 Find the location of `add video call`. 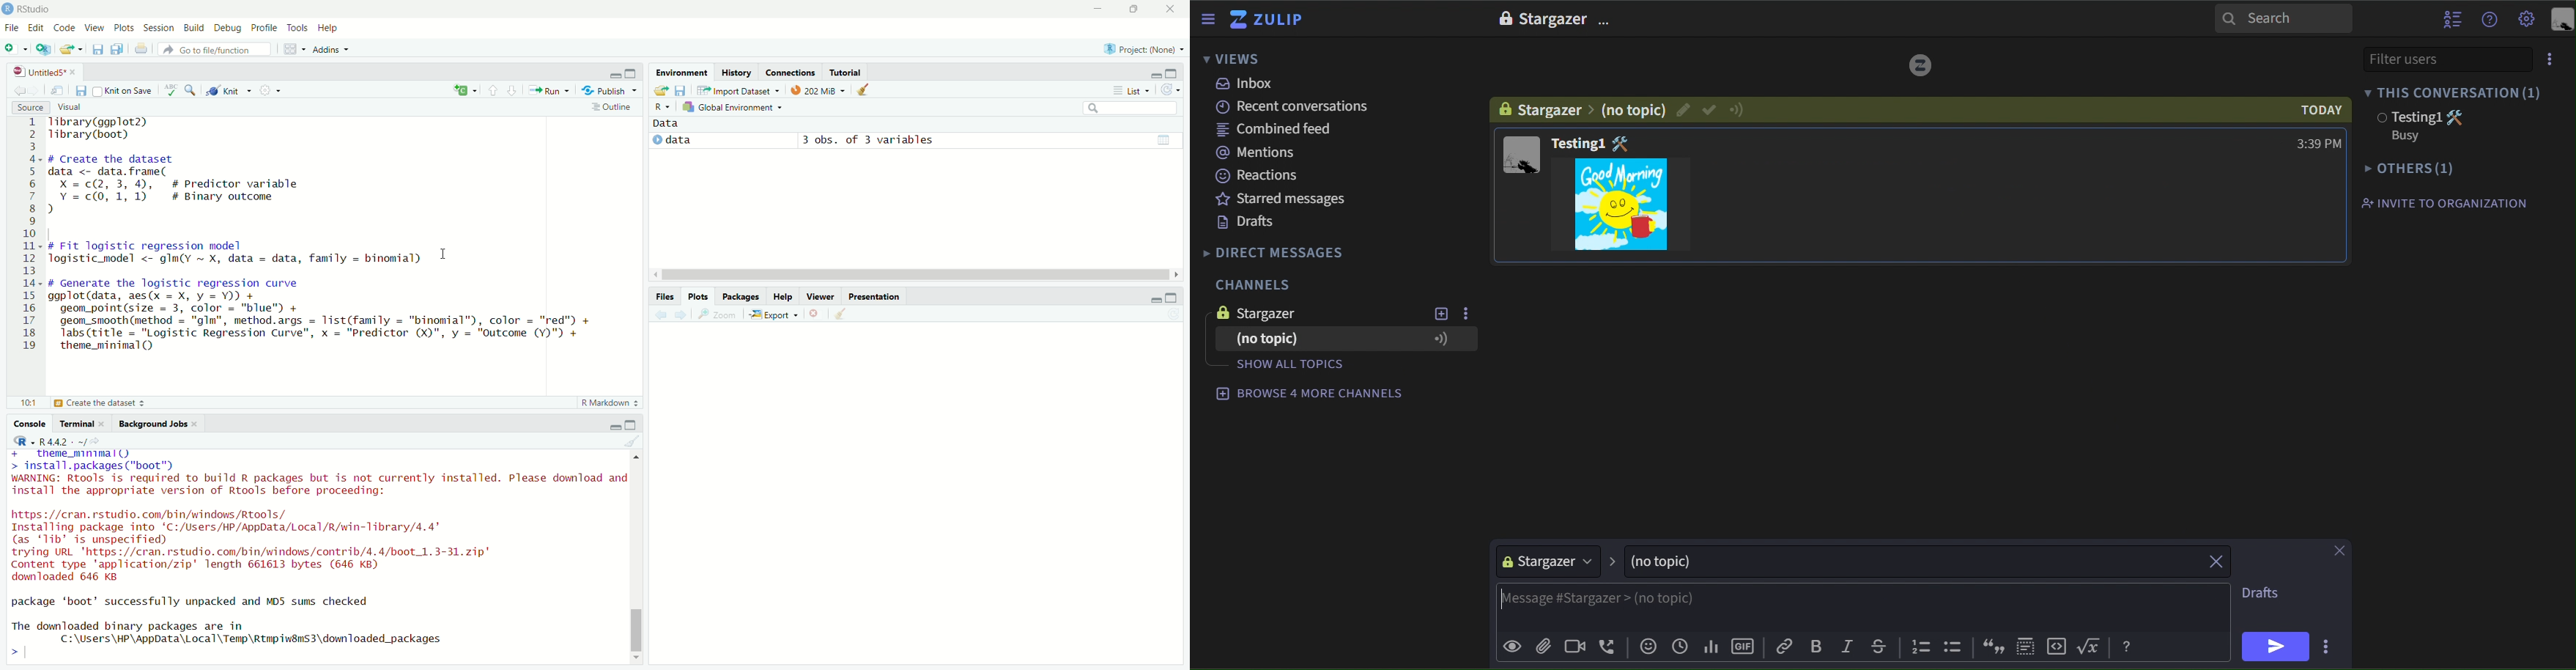

add video call is located at coordinates (1572, 647).